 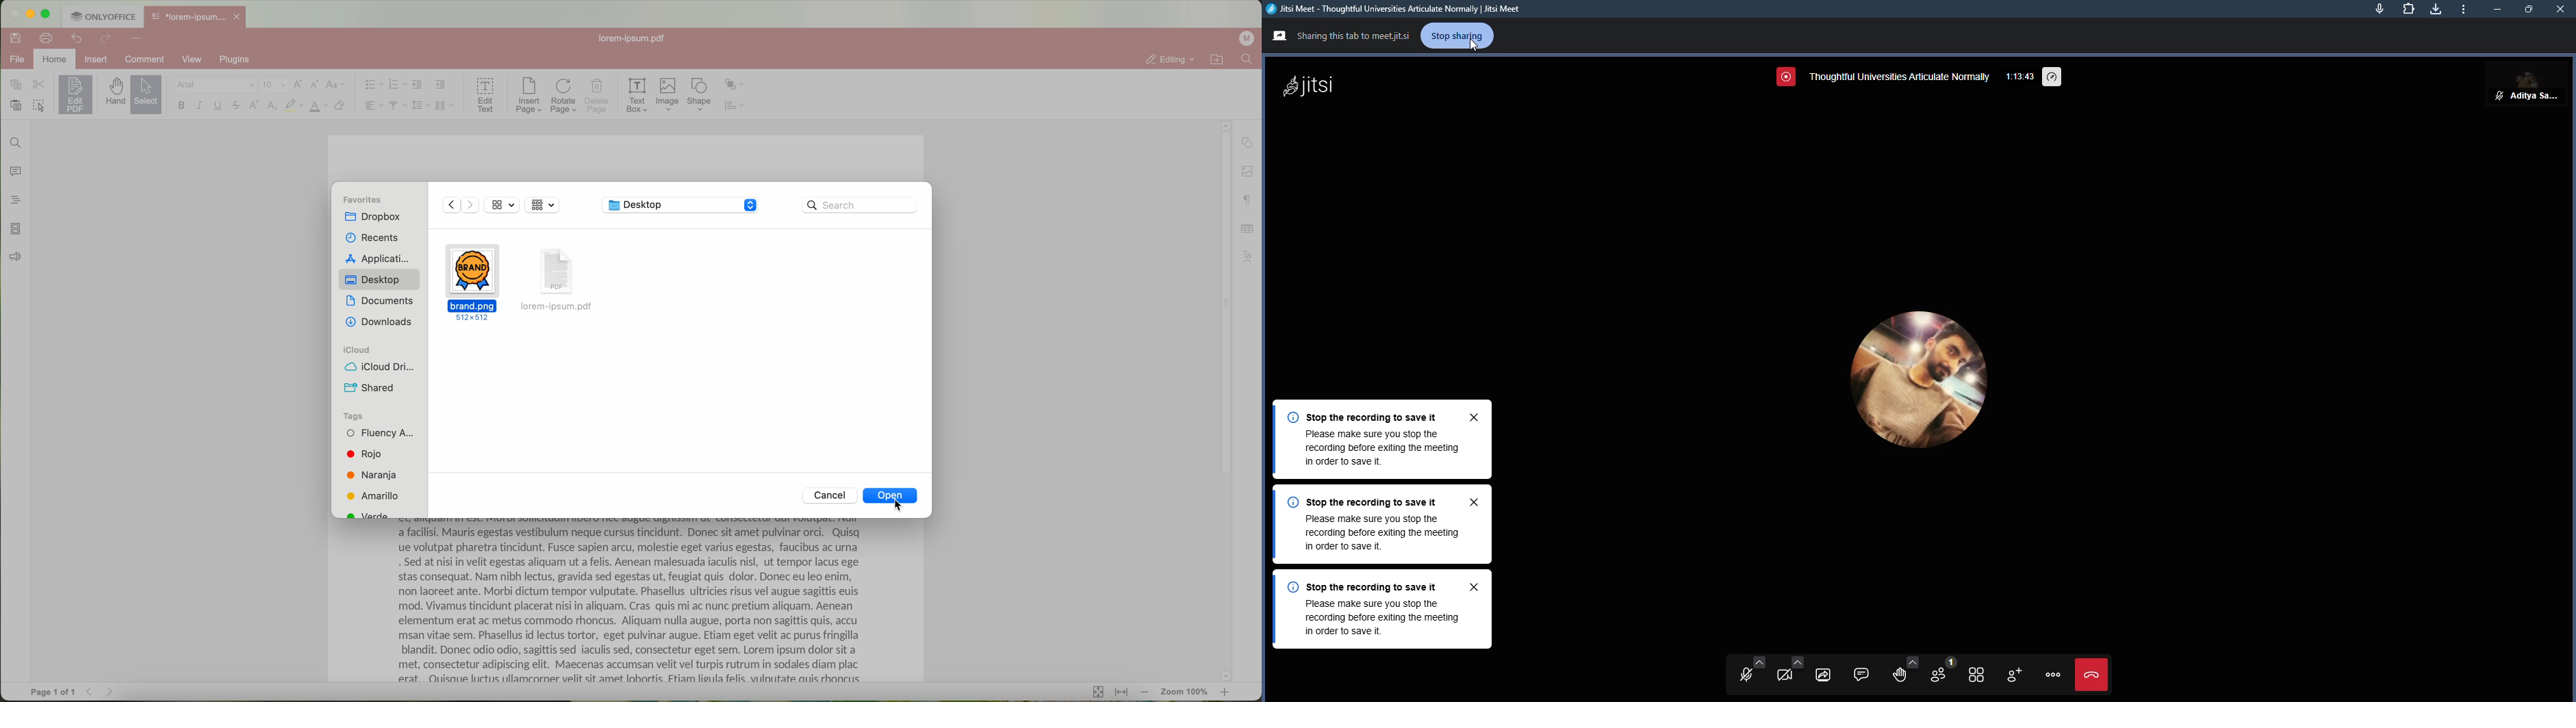 What do you see at coordinates (1247, 143) in the screenshot?
I see `shape settings` at bounding box center [1247, 143].